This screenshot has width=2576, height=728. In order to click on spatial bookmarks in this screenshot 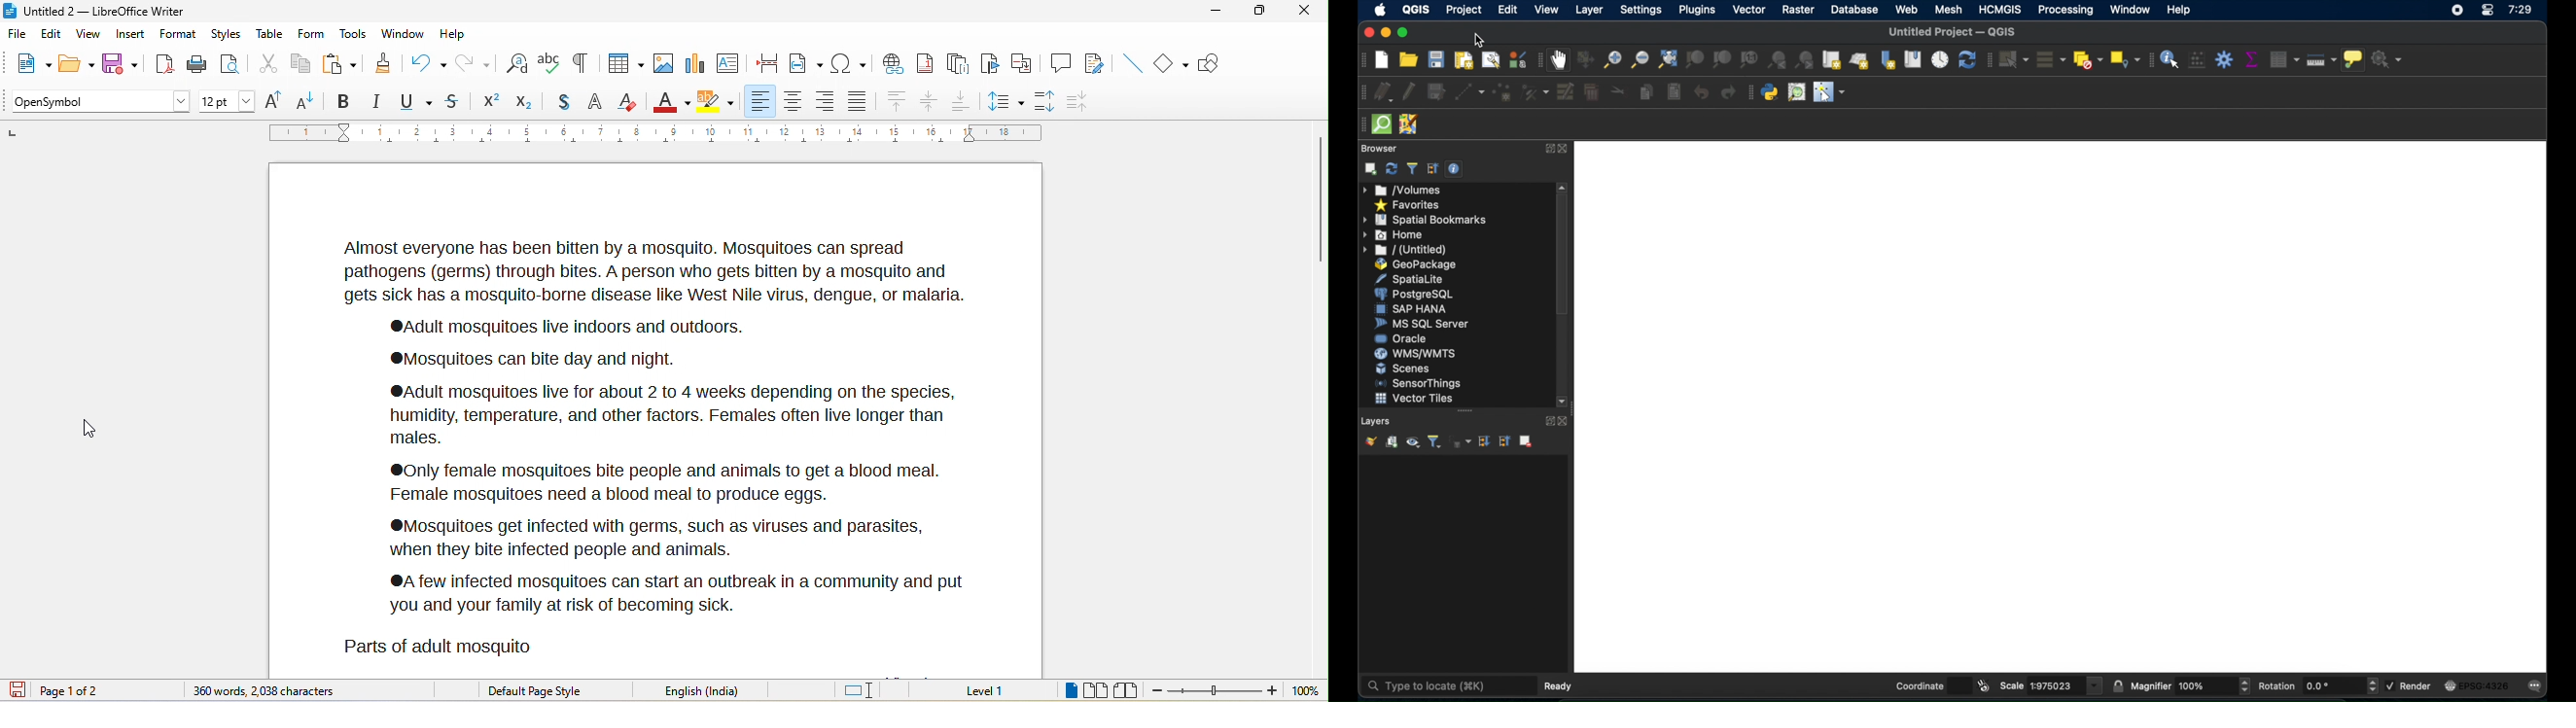, I will do `click(1425, 219)`.